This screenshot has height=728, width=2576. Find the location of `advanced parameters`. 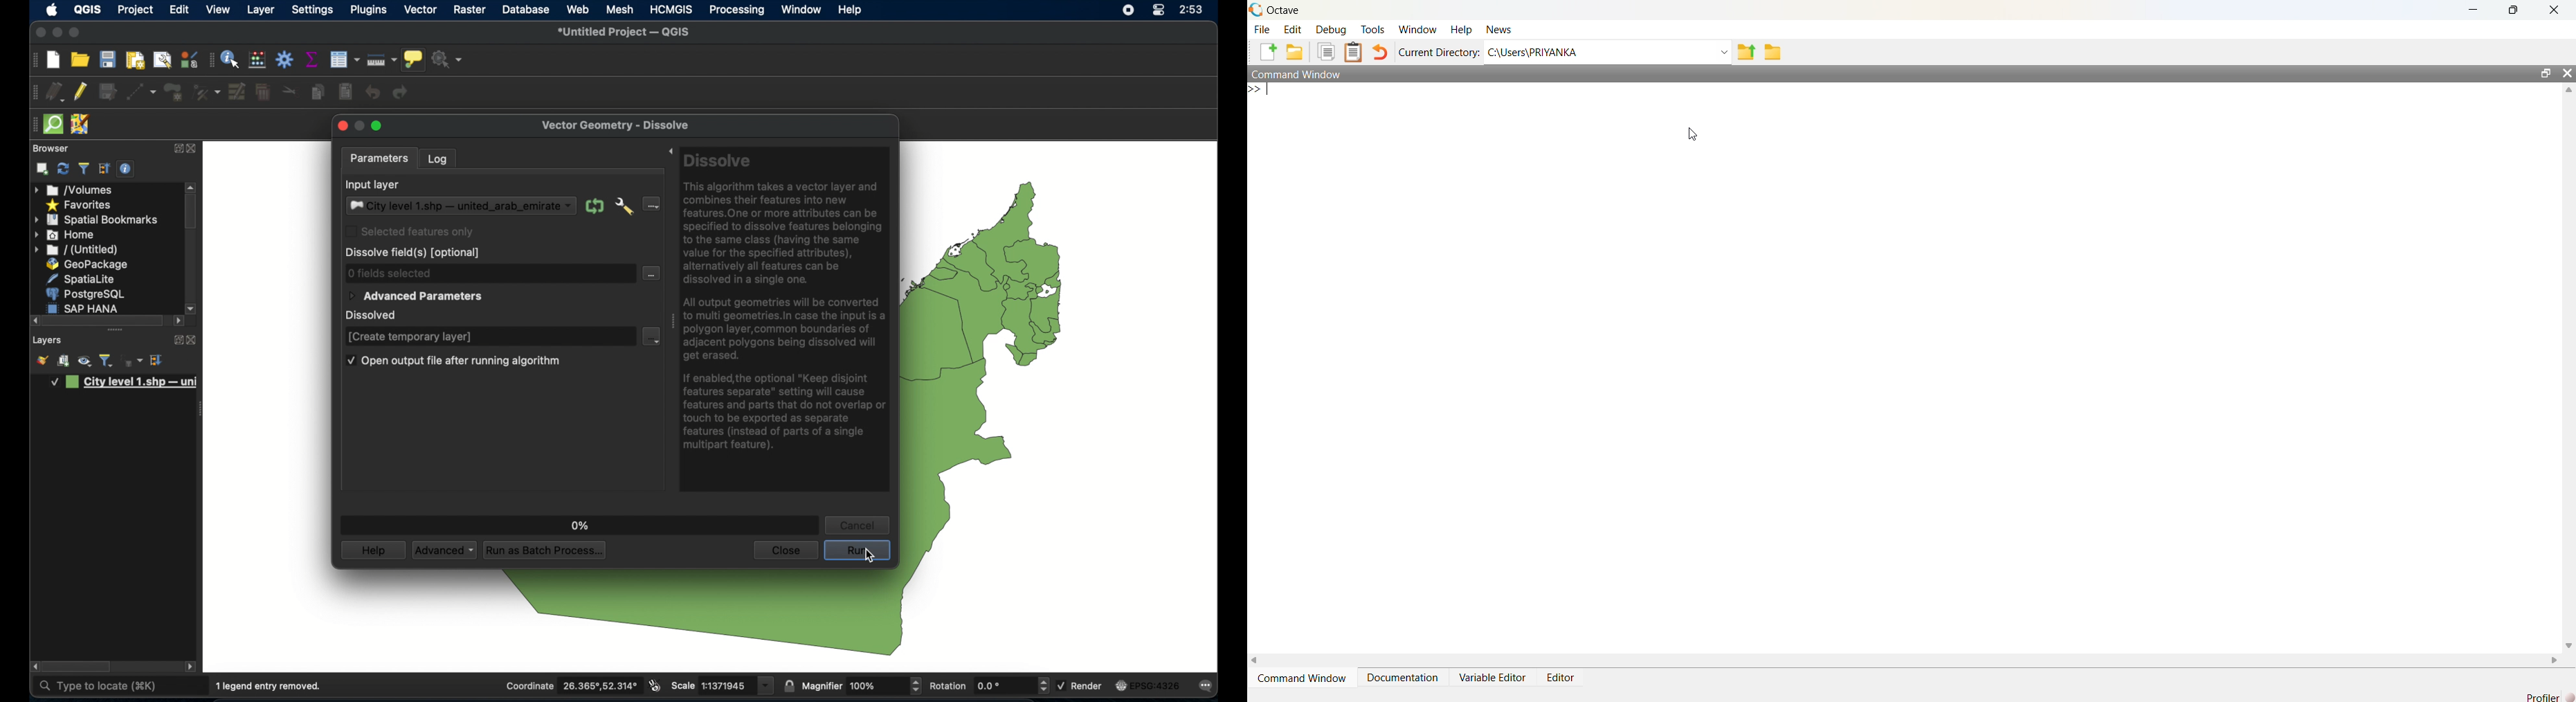

advanced parameters is located at coordinates (415, 296).